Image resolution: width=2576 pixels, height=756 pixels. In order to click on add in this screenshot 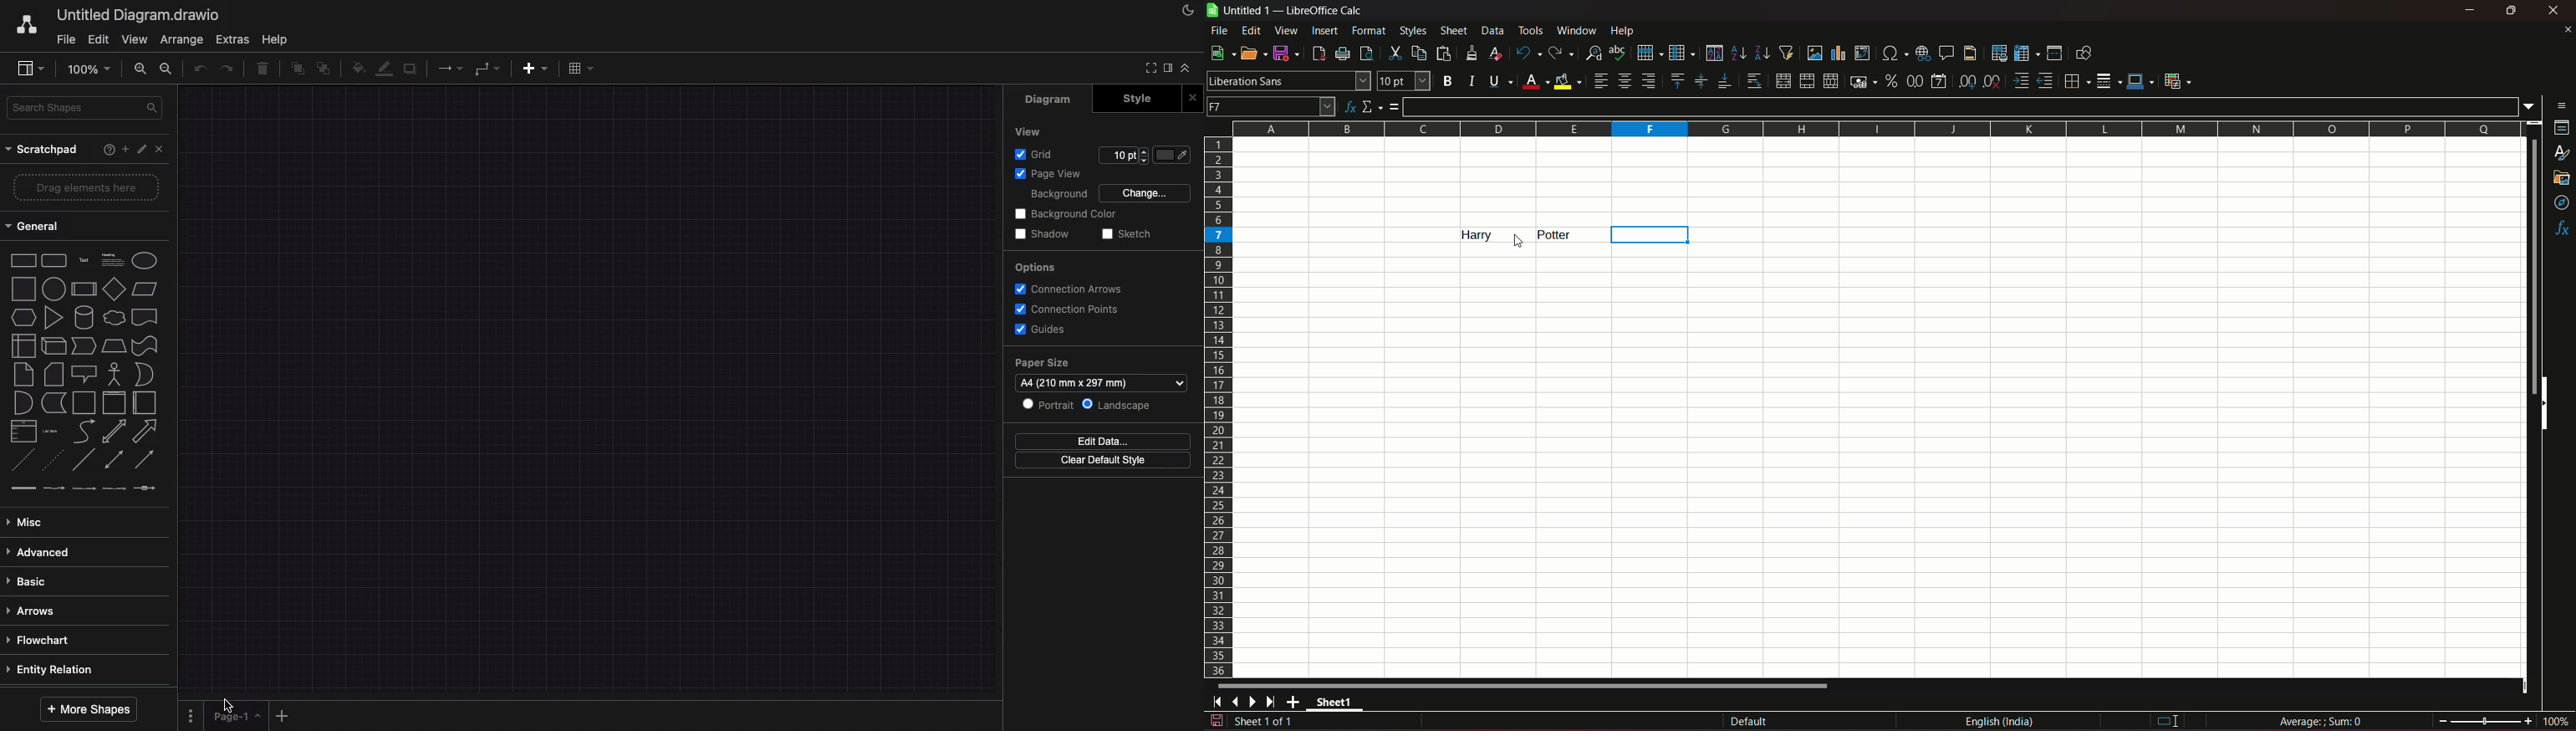, I will do `click(125, 150)`.